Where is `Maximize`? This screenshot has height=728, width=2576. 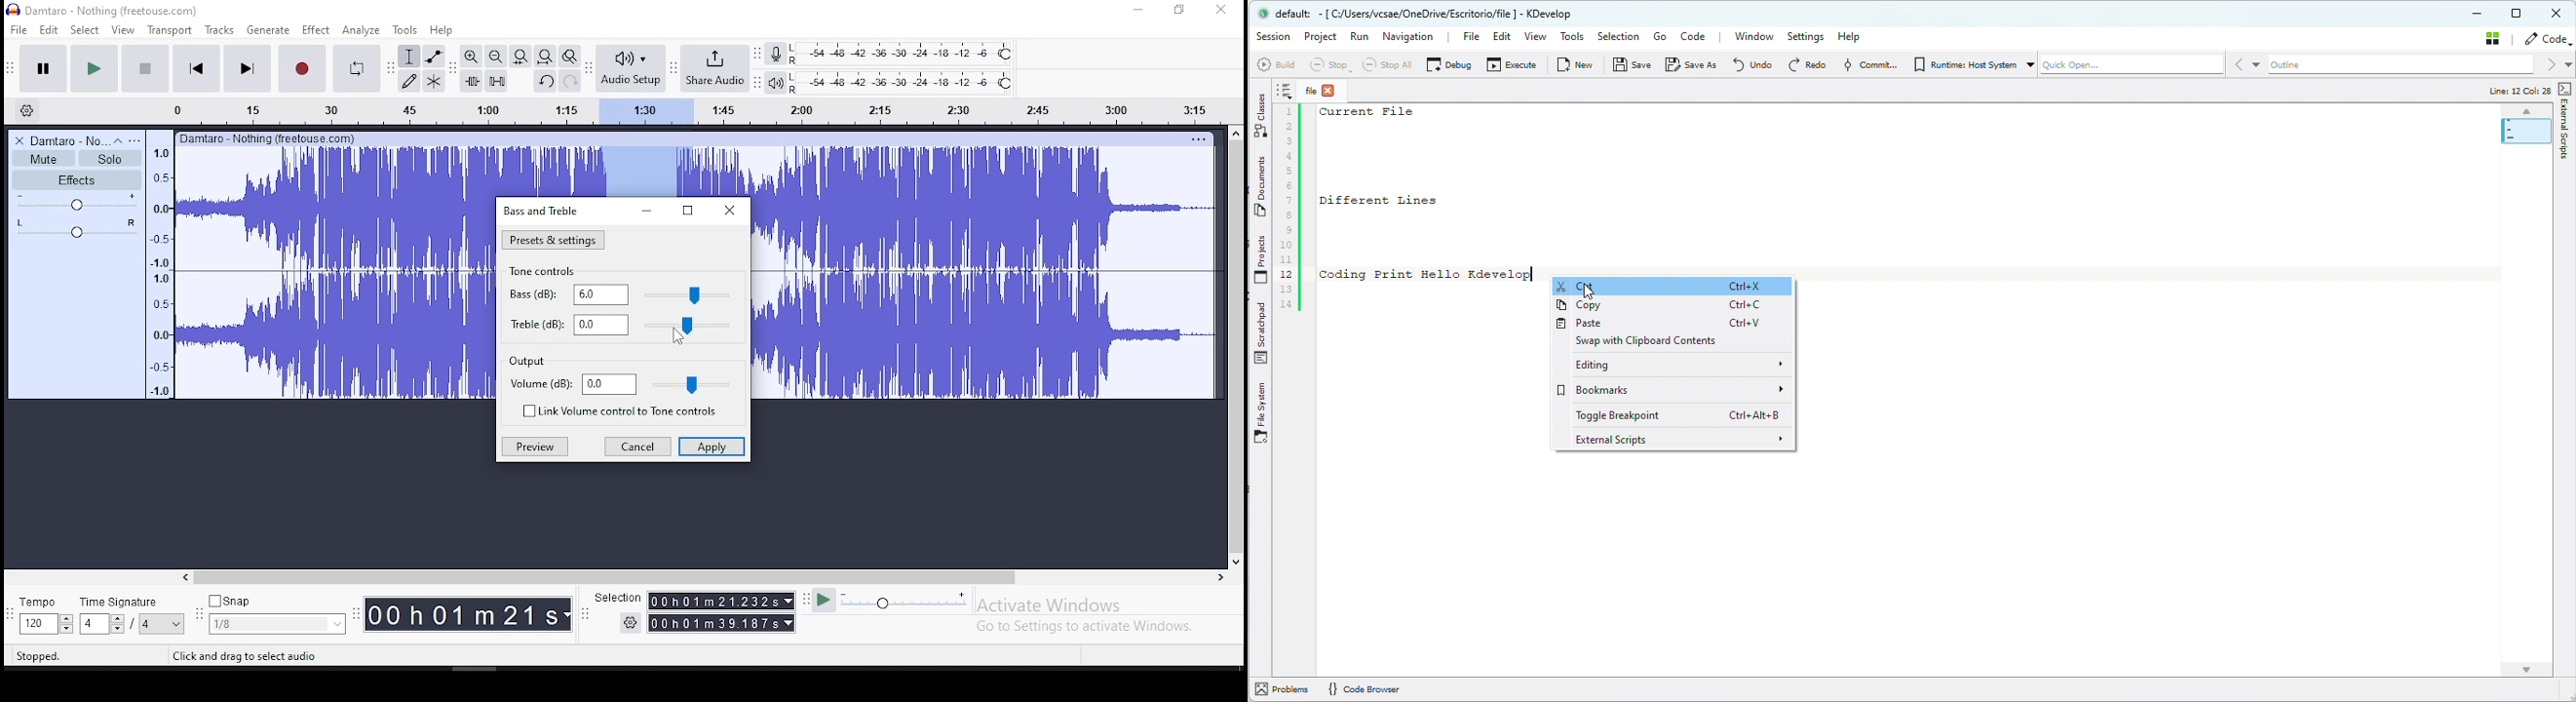
Maximize is located at coordinates (687, 212).